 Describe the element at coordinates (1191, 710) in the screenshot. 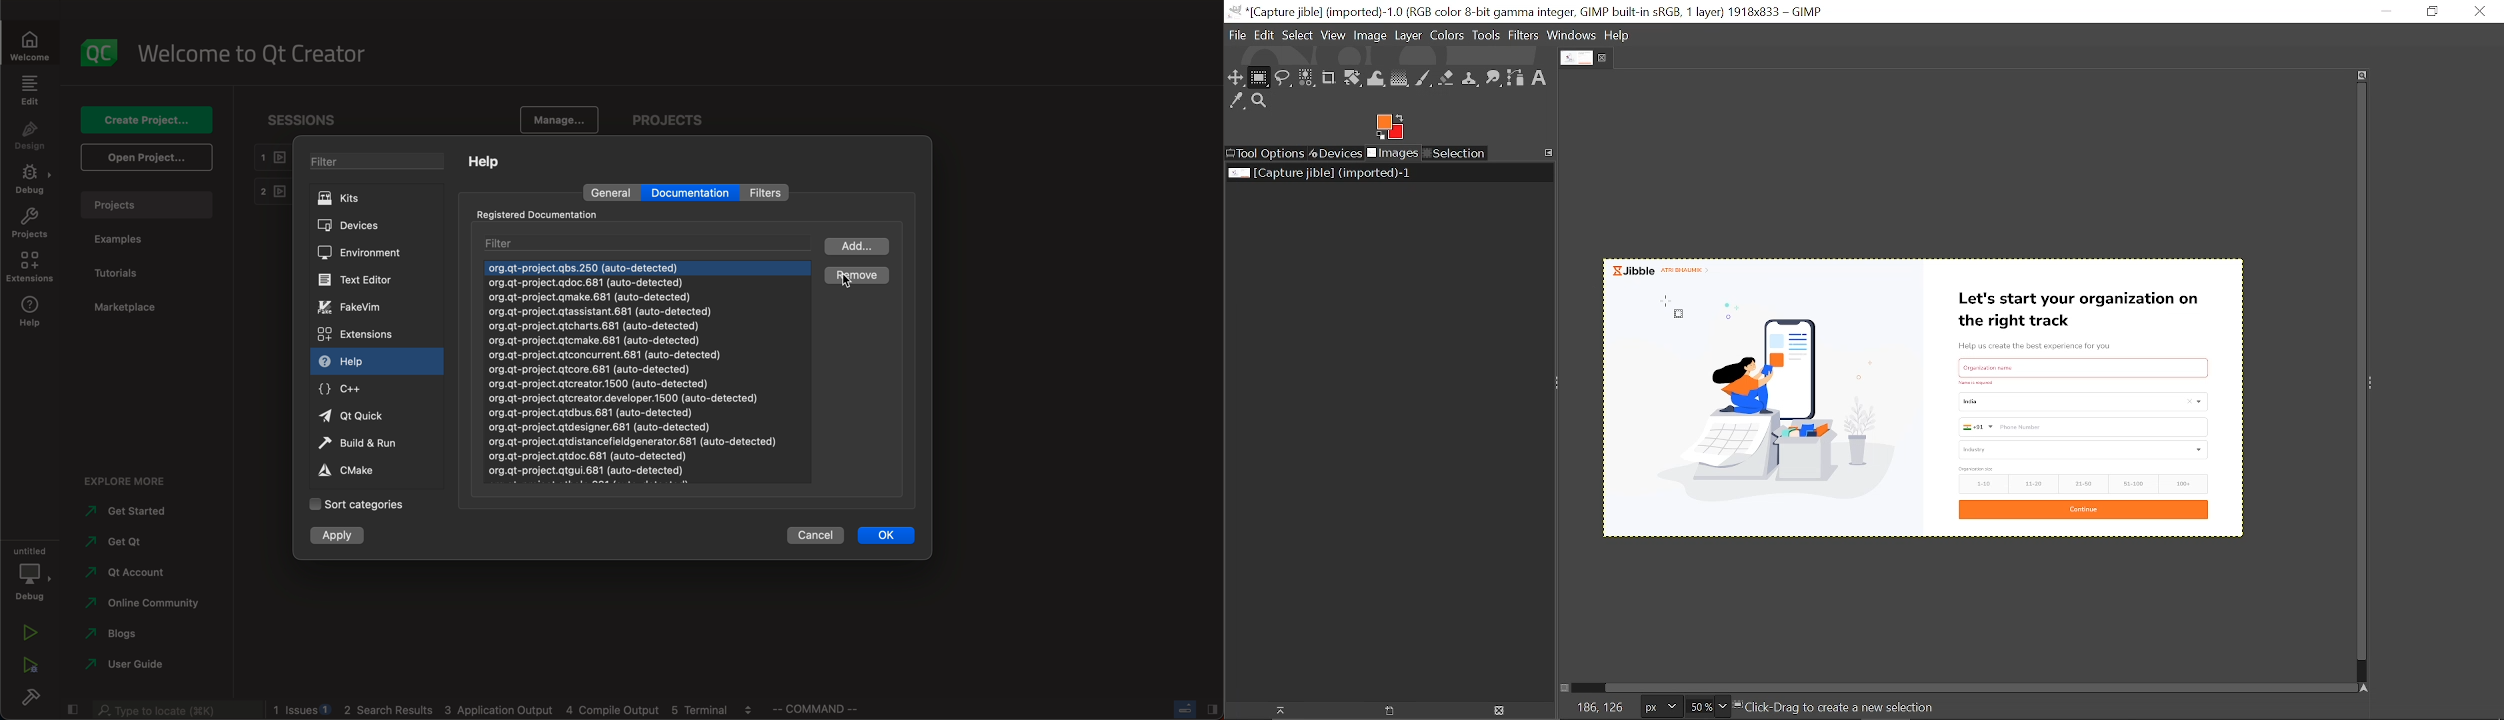

I see `close slide bar` at that location.